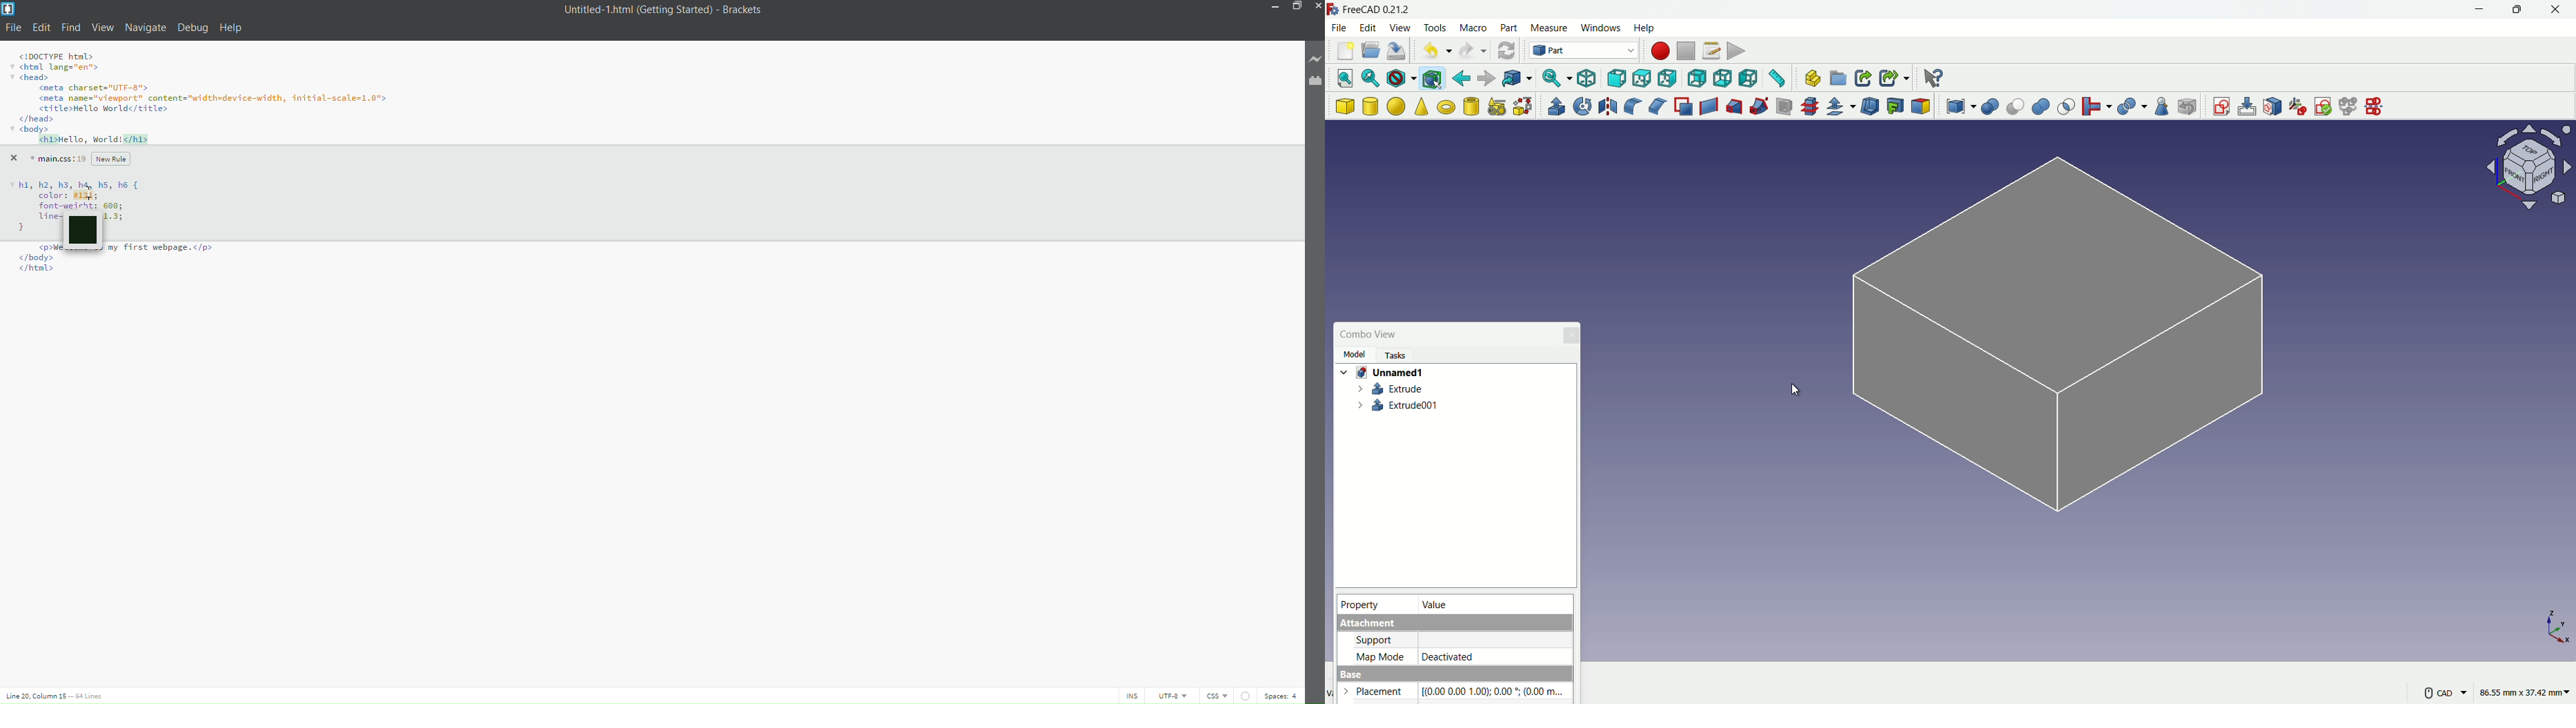  I want to click on compound tool, so click(1962, 108).